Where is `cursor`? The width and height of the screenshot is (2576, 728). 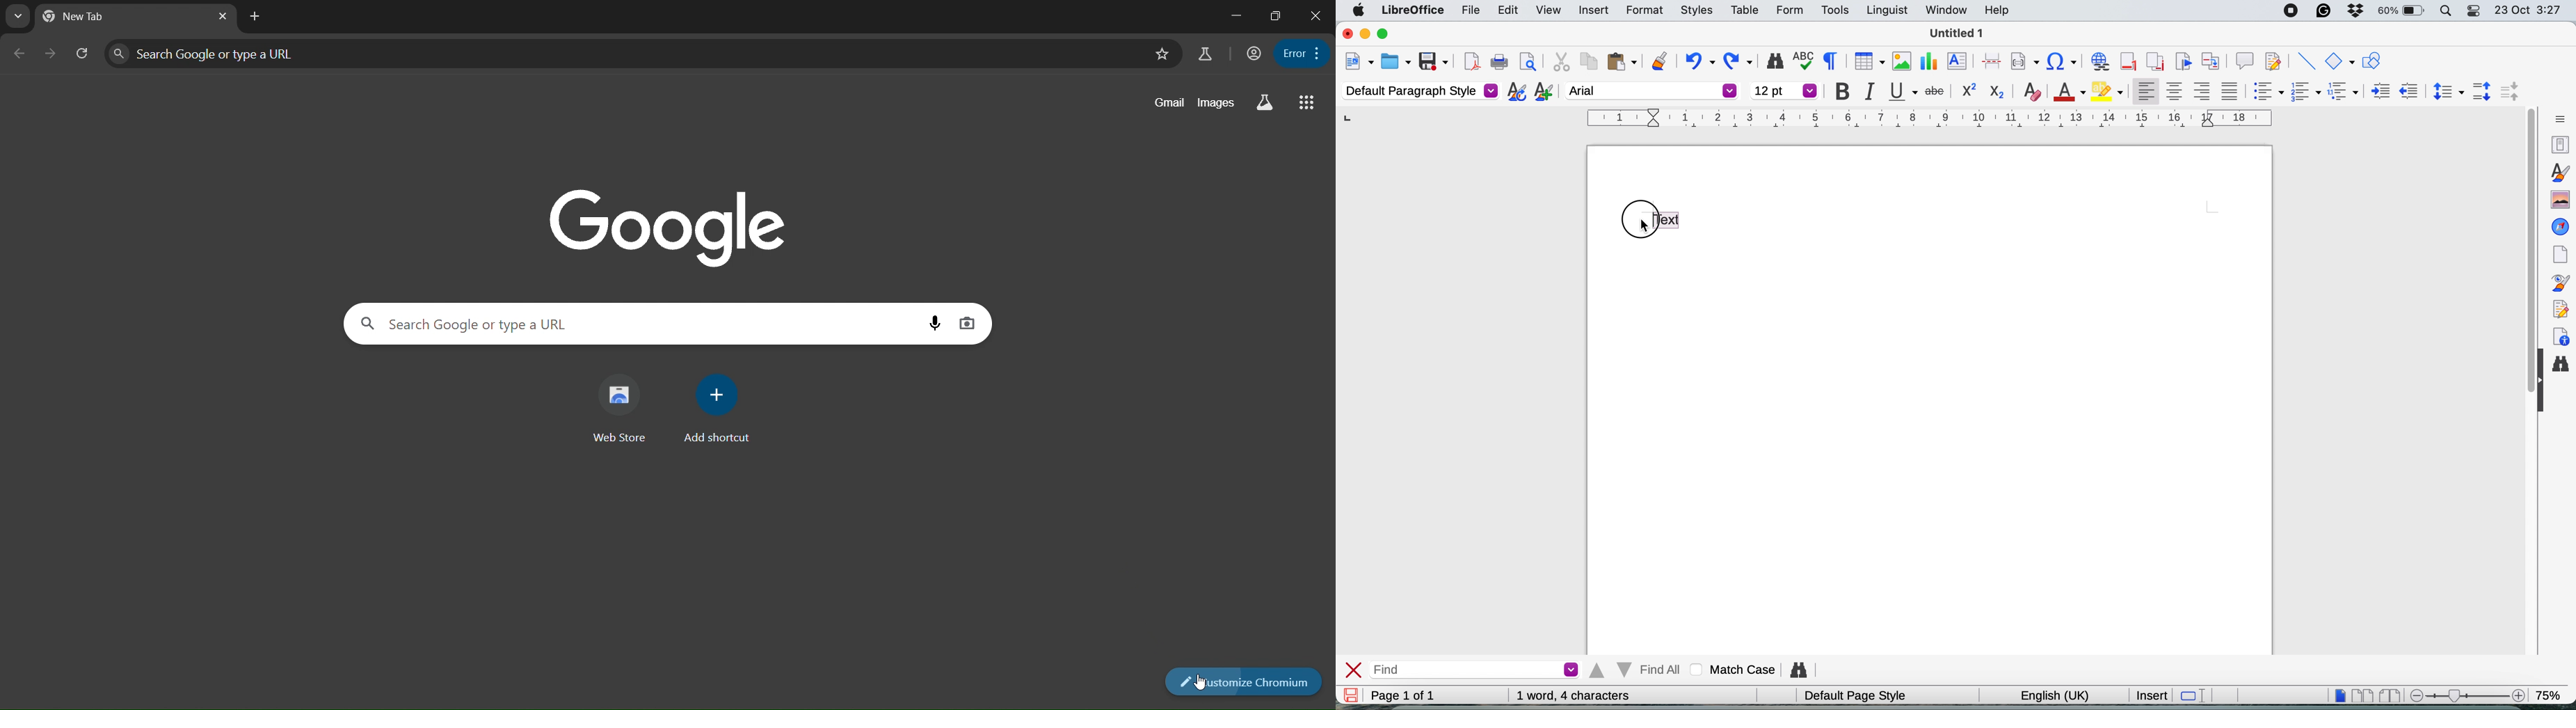 cursor is located at coordinates (1203, 683).